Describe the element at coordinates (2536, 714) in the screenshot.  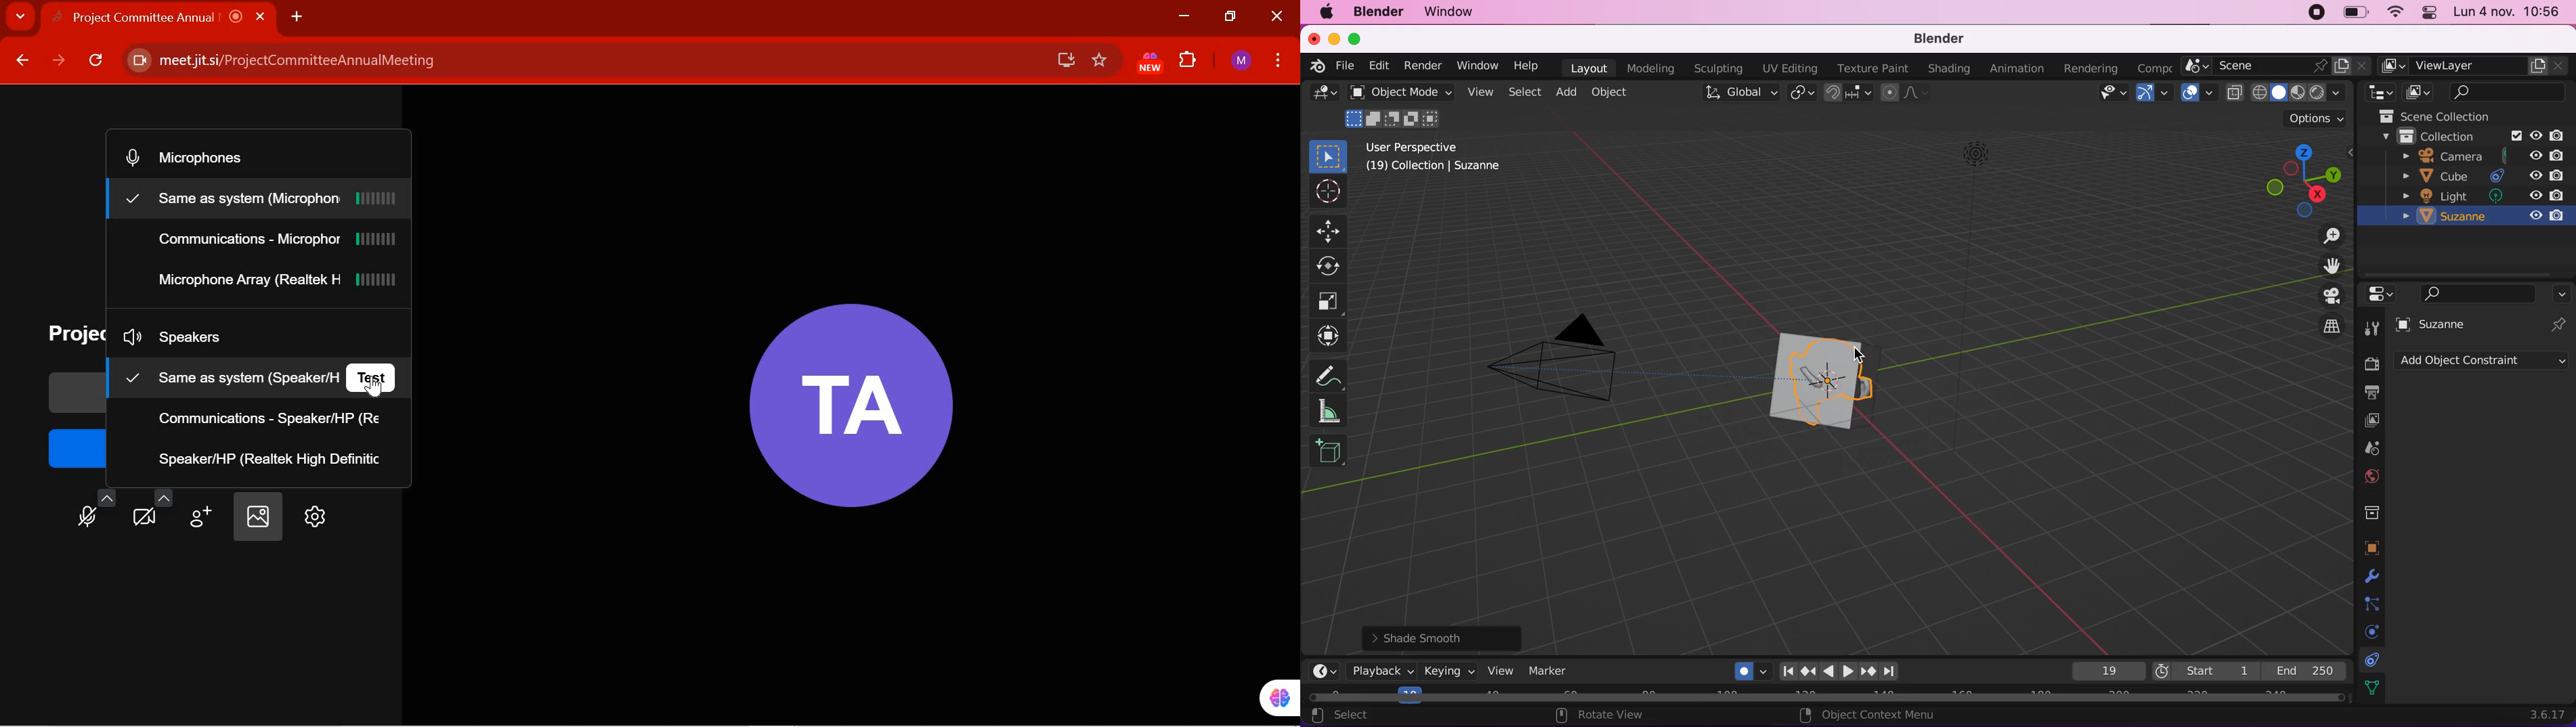
I see `3.6.17` at that location.